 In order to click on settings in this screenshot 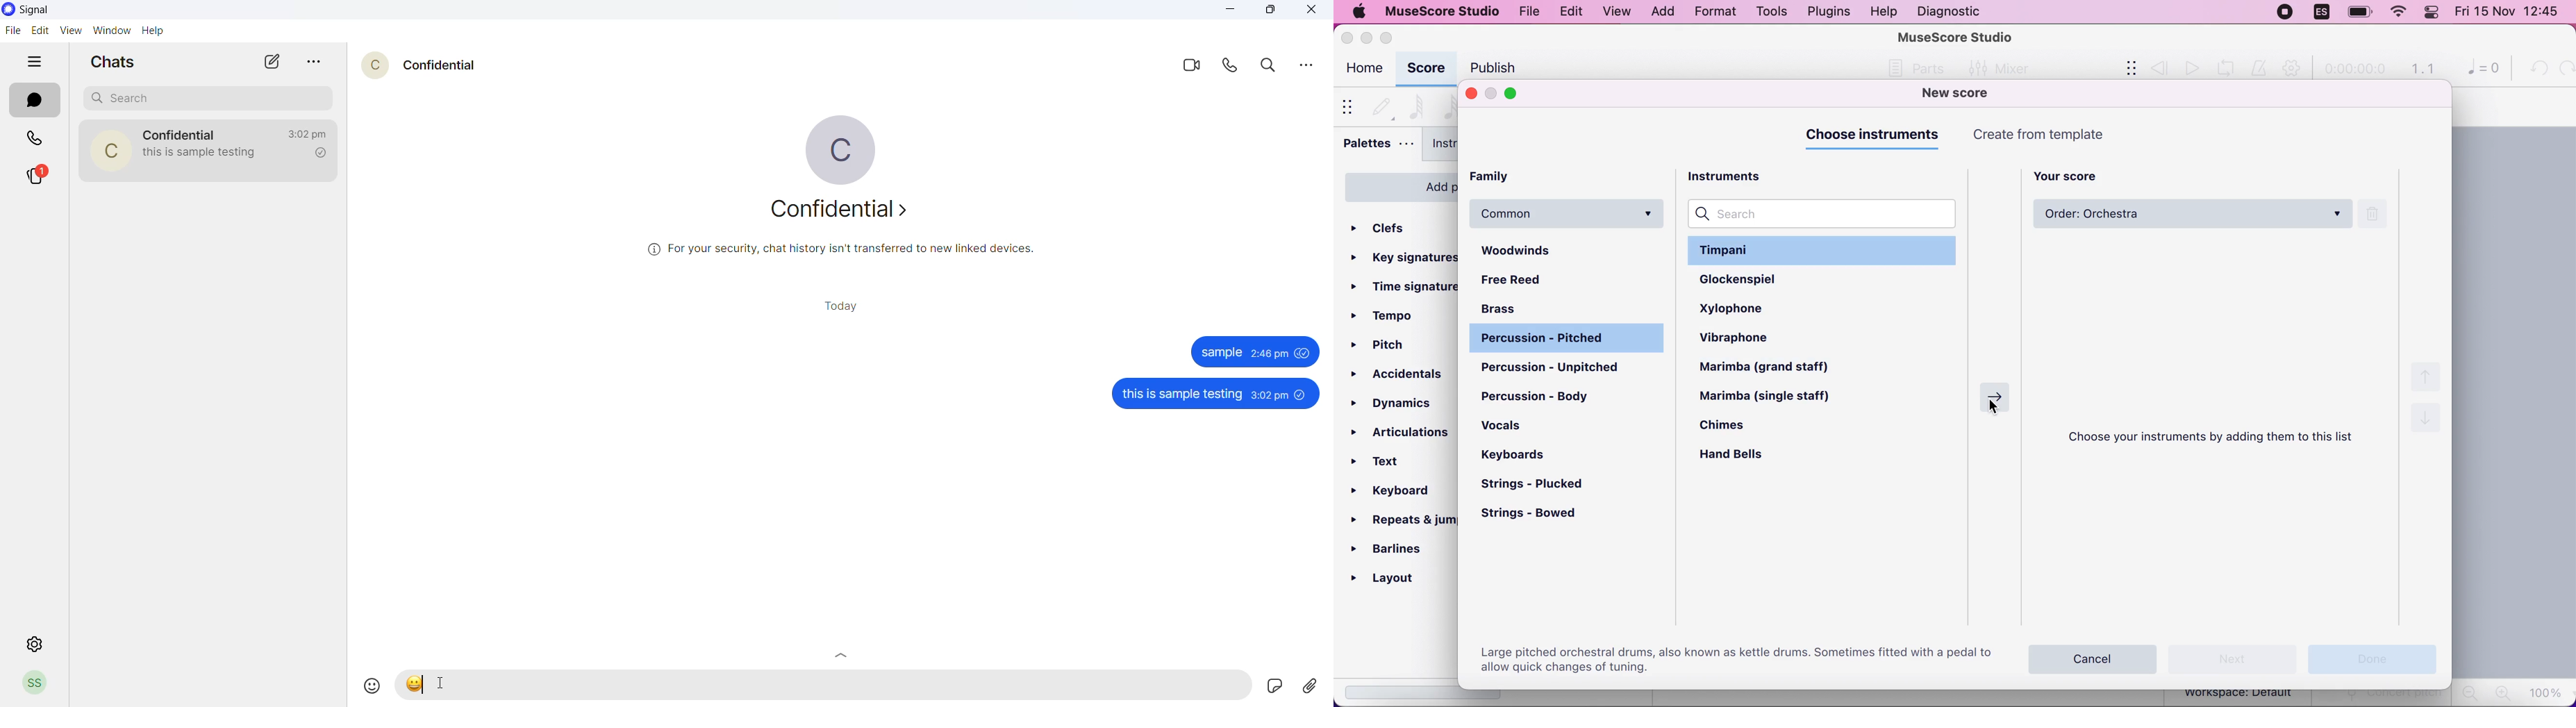, I will do `click(28, 645)`.